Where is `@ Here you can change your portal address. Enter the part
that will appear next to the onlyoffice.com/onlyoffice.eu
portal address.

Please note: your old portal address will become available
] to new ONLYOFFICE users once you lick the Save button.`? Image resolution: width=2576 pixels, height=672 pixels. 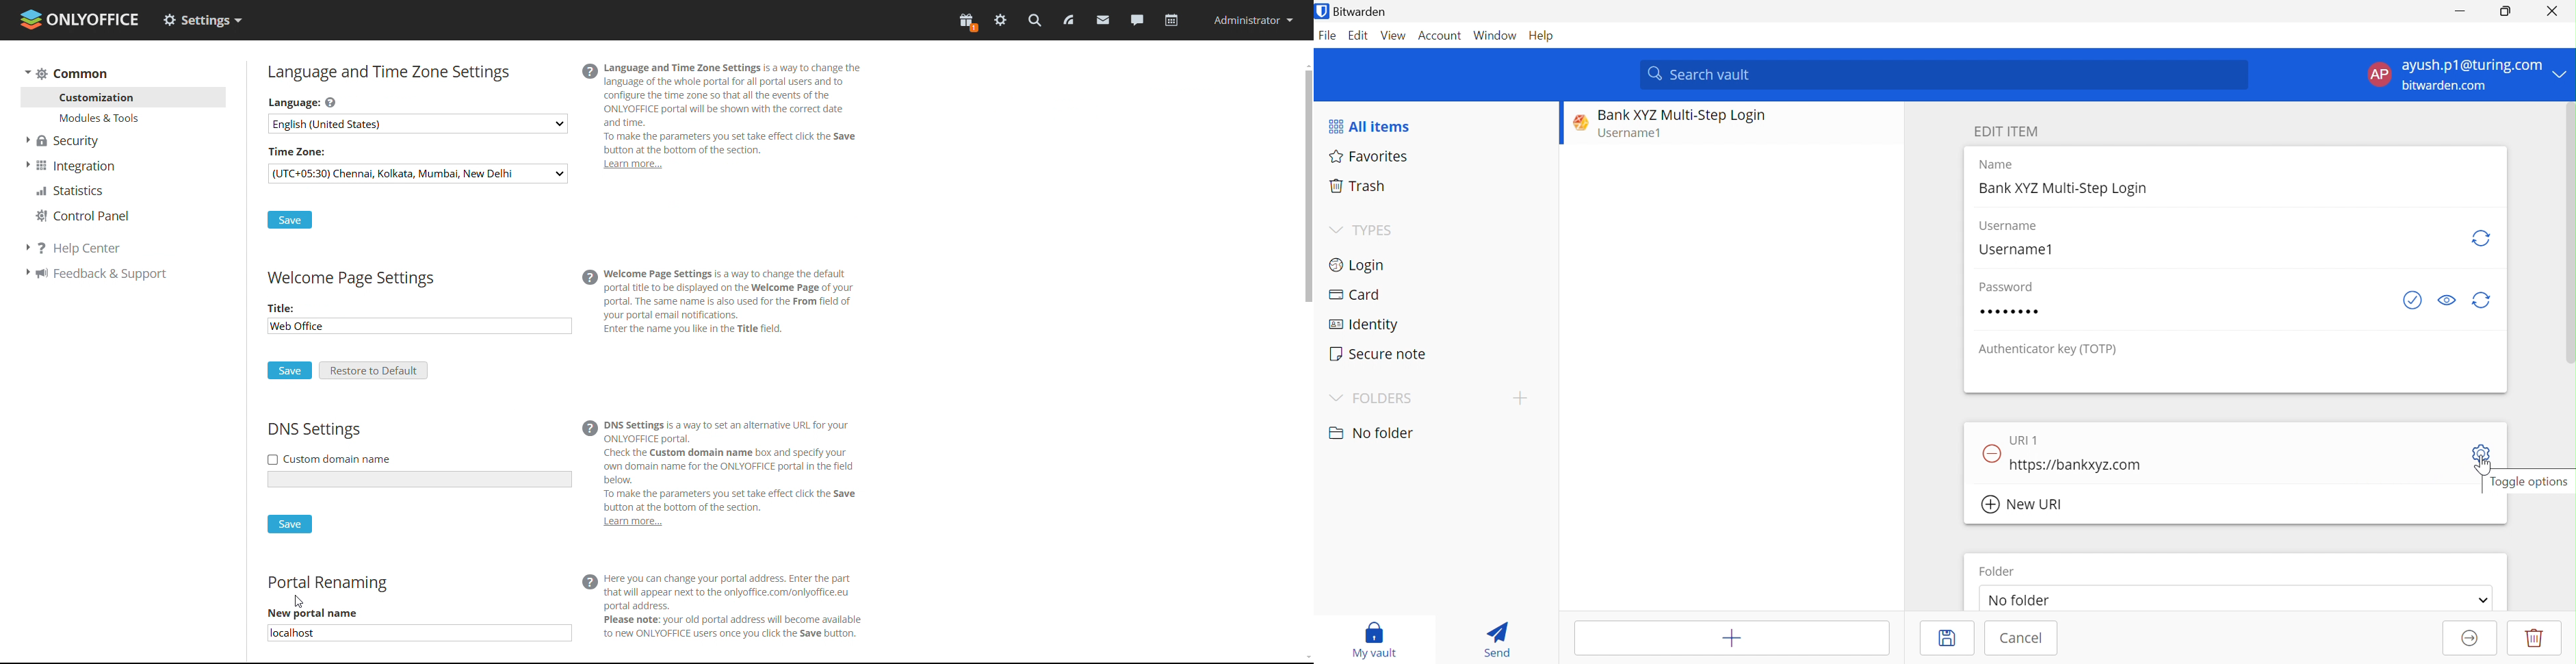
@ Here you can change your portal address. Enter the part
that will appear next to the onlyoffice.com/onlyoffice.eu
portal address.

Please note: your old portal address will become available
] to new ONLYOFFICE users once you lick the Save button. is located at coordinates (745, 605).